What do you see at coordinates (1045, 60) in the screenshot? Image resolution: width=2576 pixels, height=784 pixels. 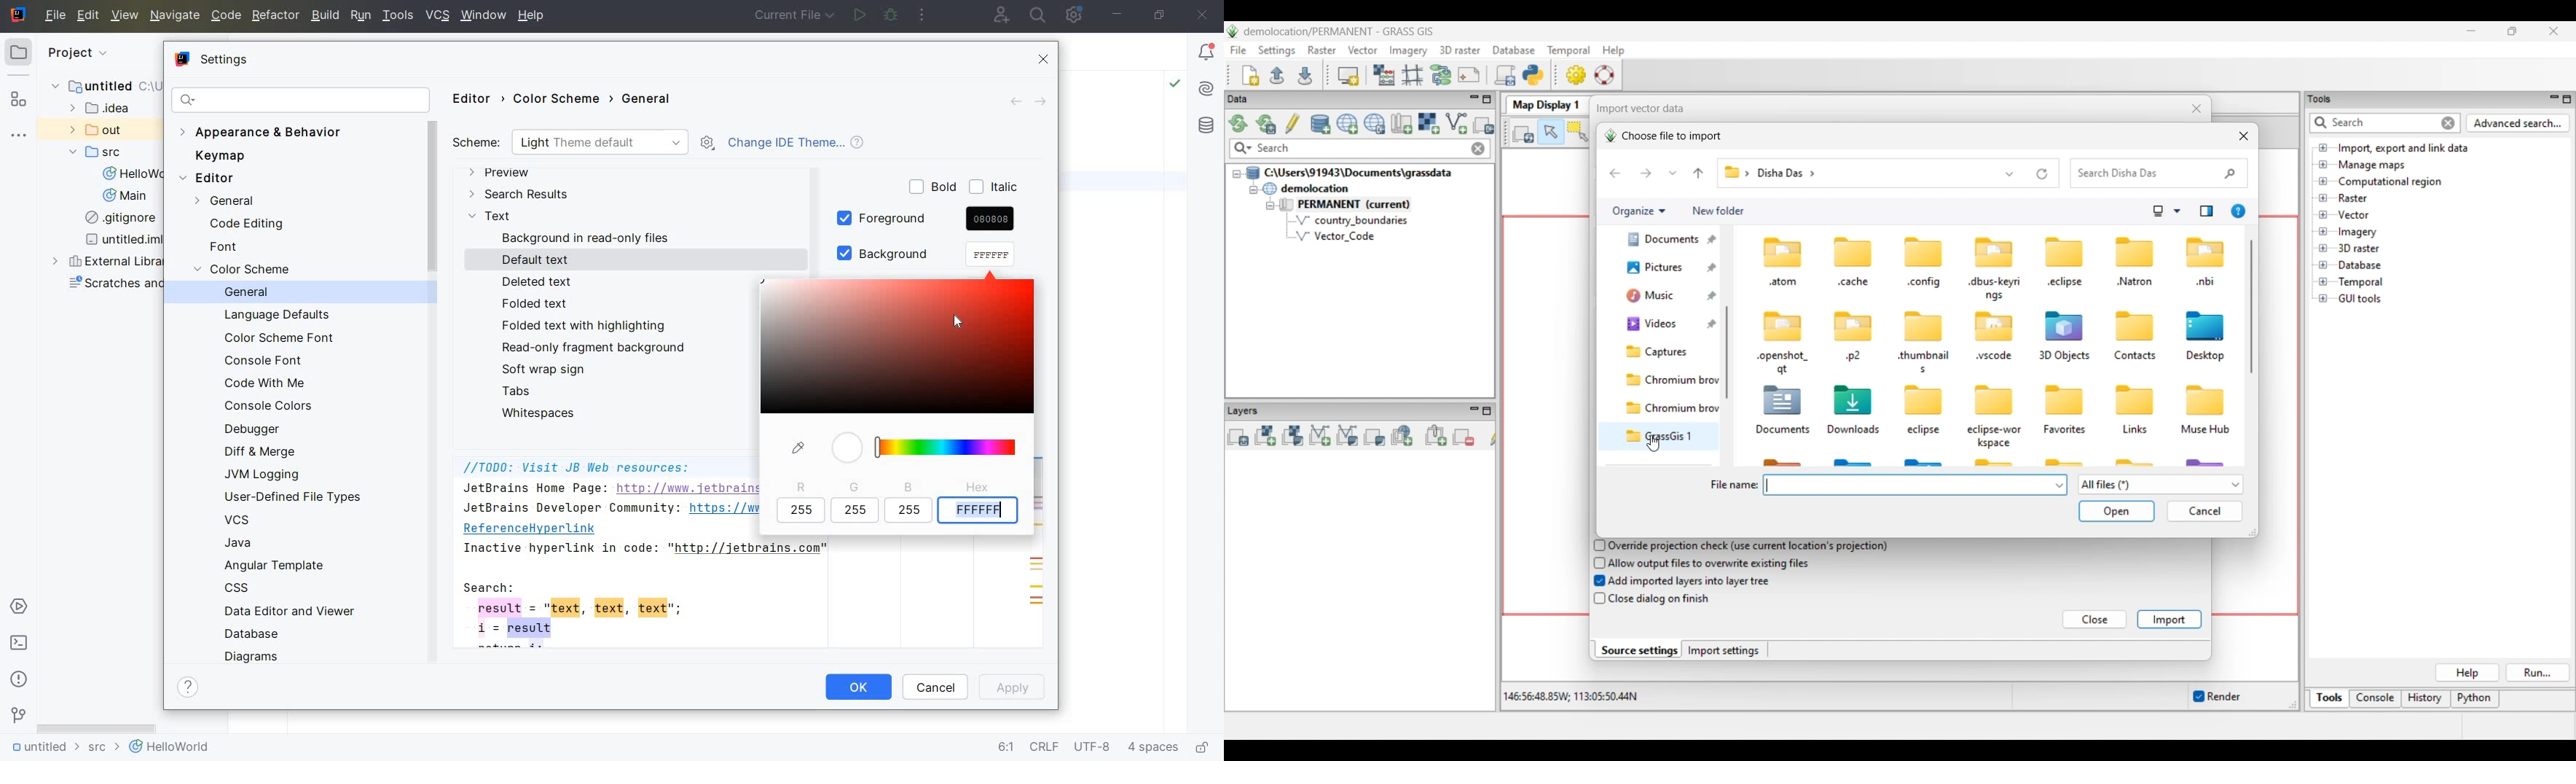 I see `CLOSE` at bounding box center [1045, 60].